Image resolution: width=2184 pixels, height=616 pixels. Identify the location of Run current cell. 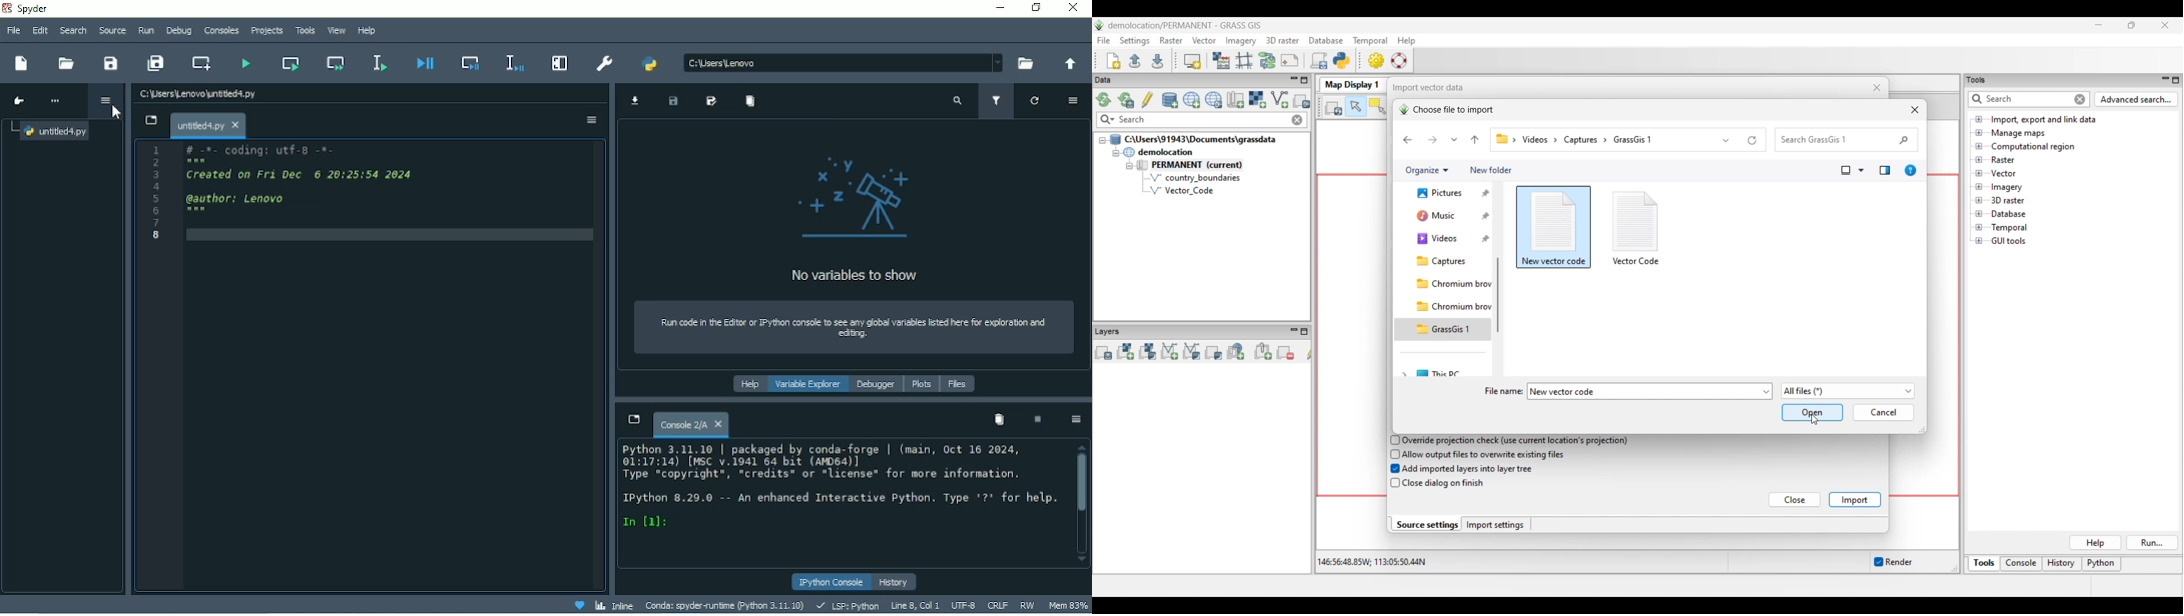
(289, 63).